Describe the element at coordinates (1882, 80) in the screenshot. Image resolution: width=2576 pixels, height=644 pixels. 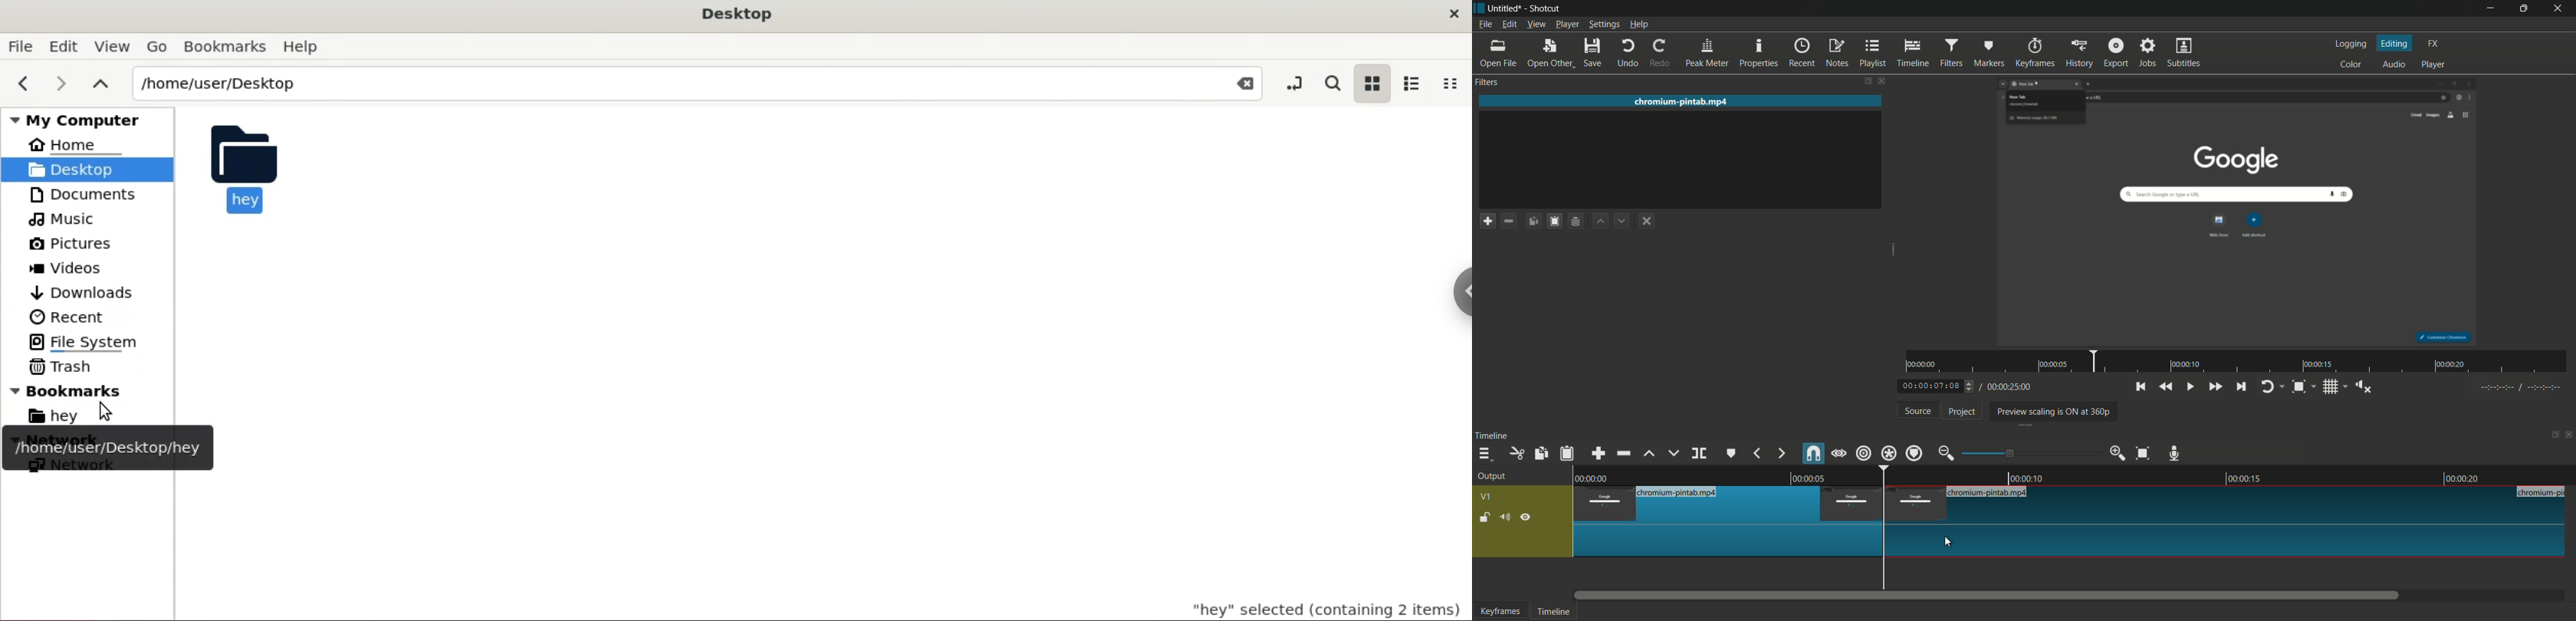
I see `close filters` at that location.